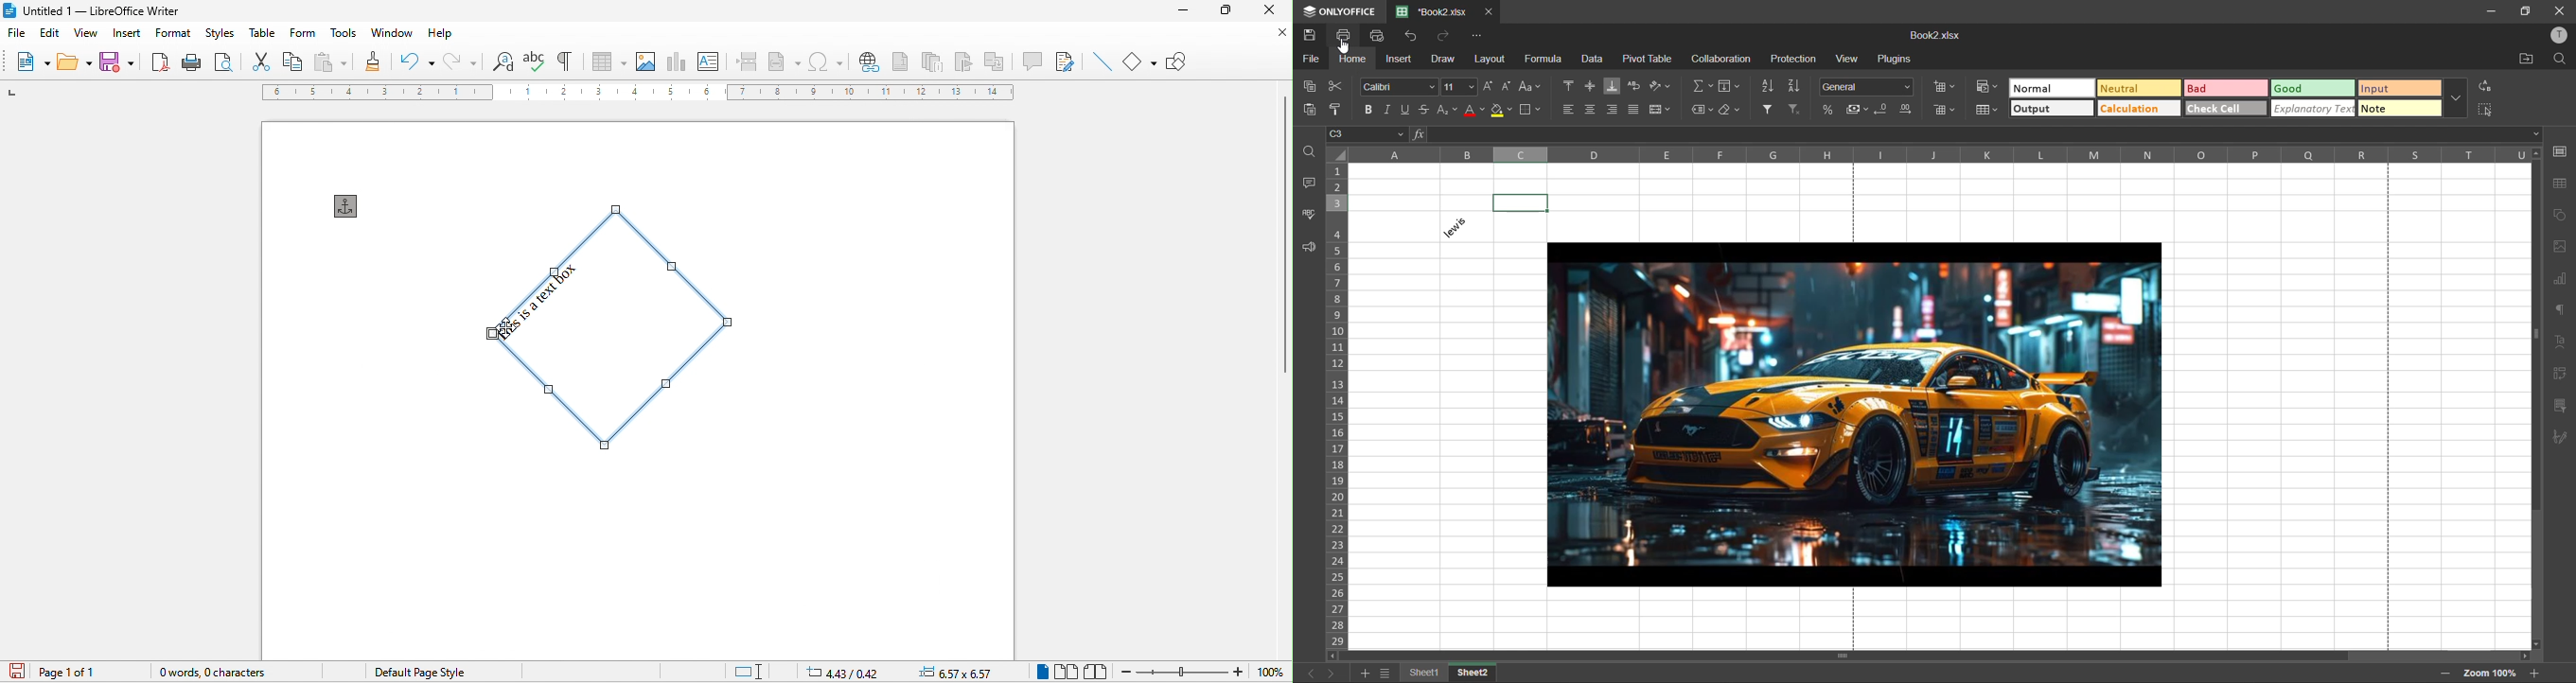 Image resolution: width=2576 pixels, height=700 pixels. What do you see at coordinates (464, 63) in the screenshot?
I see `redo` at bounding box center [464, 63].